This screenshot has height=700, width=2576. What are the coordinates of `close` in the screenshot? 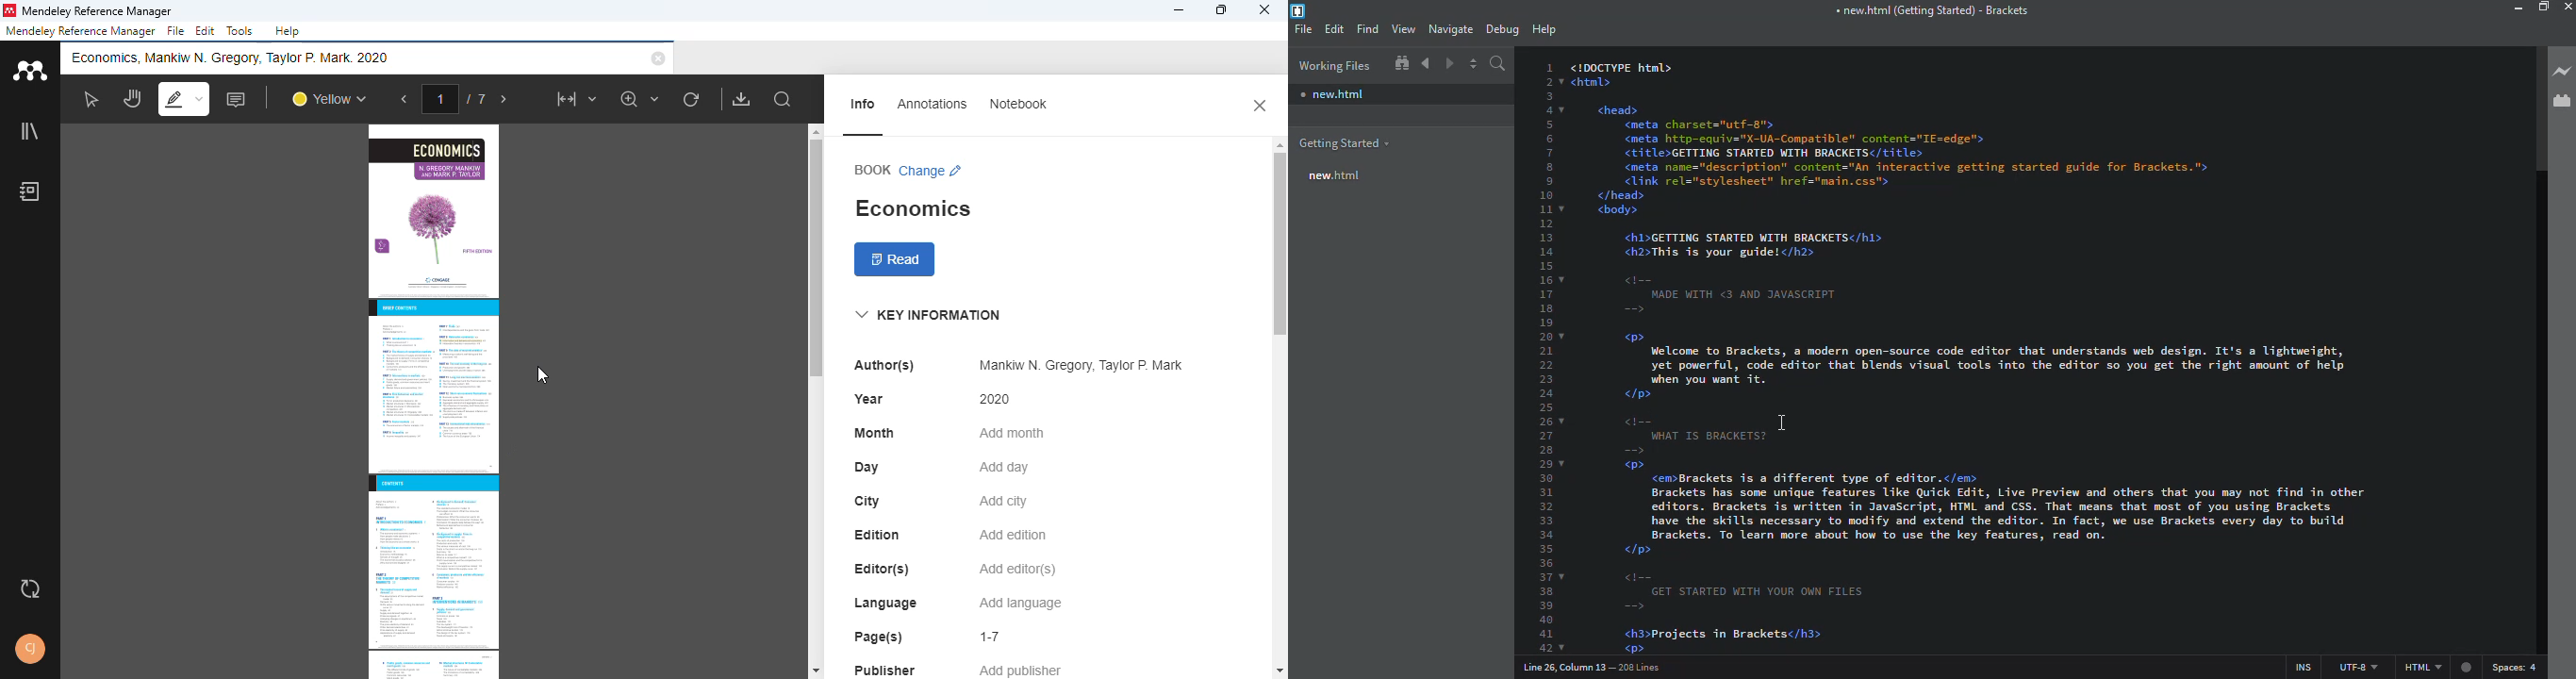 It's located at (1265, 10).